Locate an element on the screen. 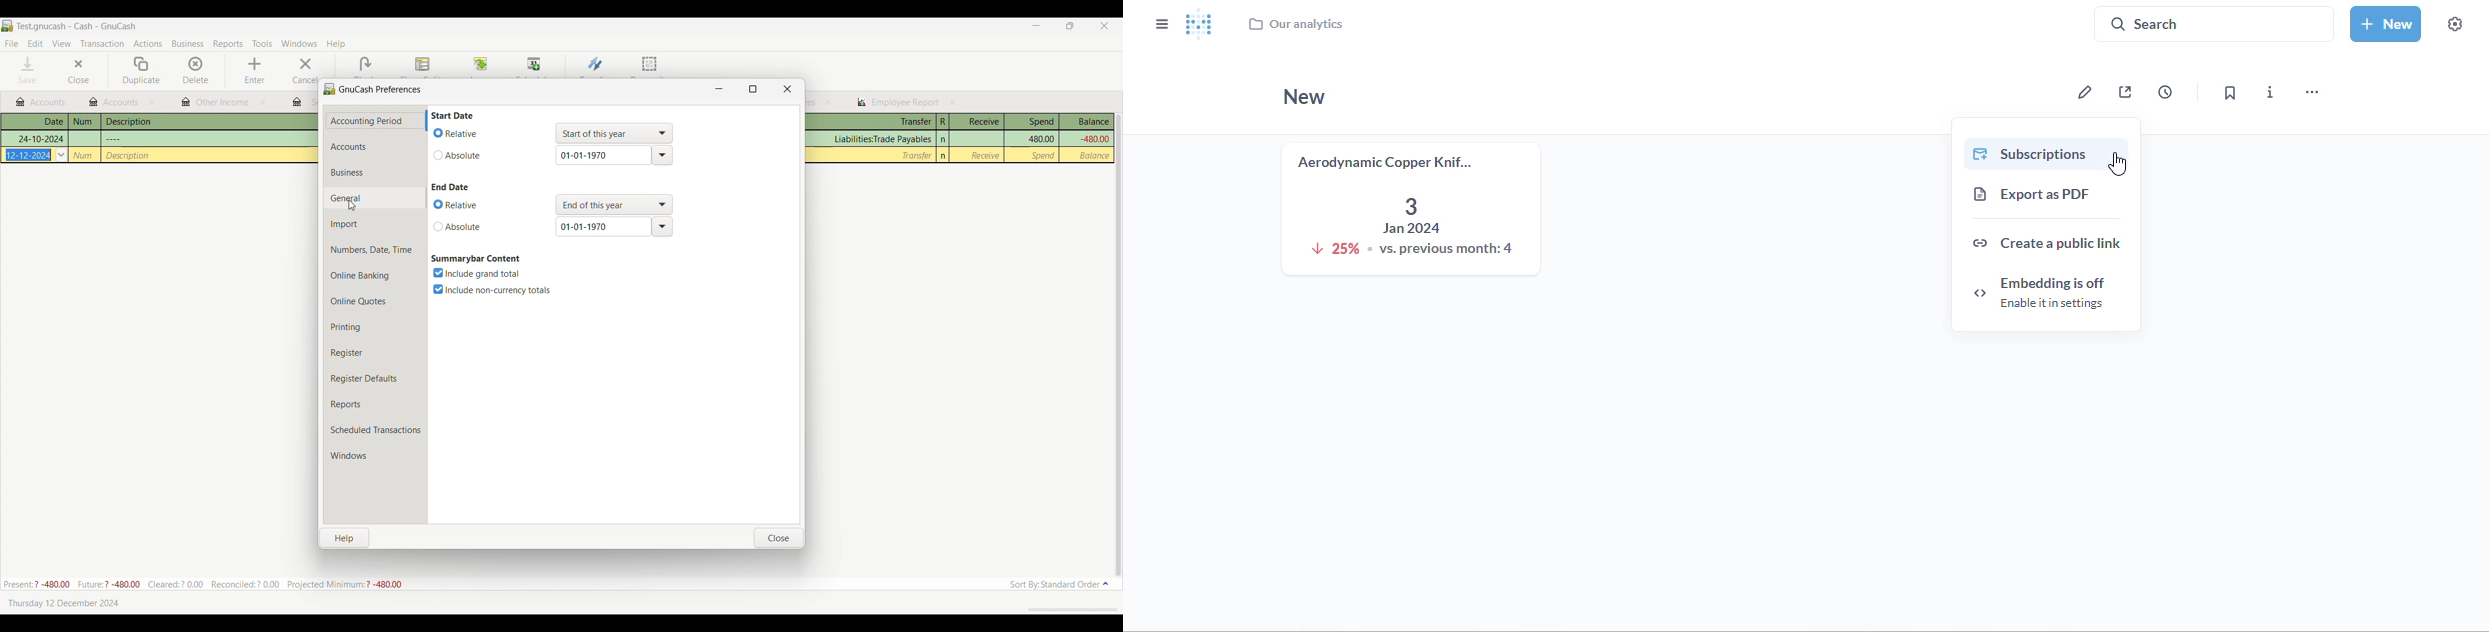 The image size is (2492, 644). Date column is located at coordinates (35, 122).